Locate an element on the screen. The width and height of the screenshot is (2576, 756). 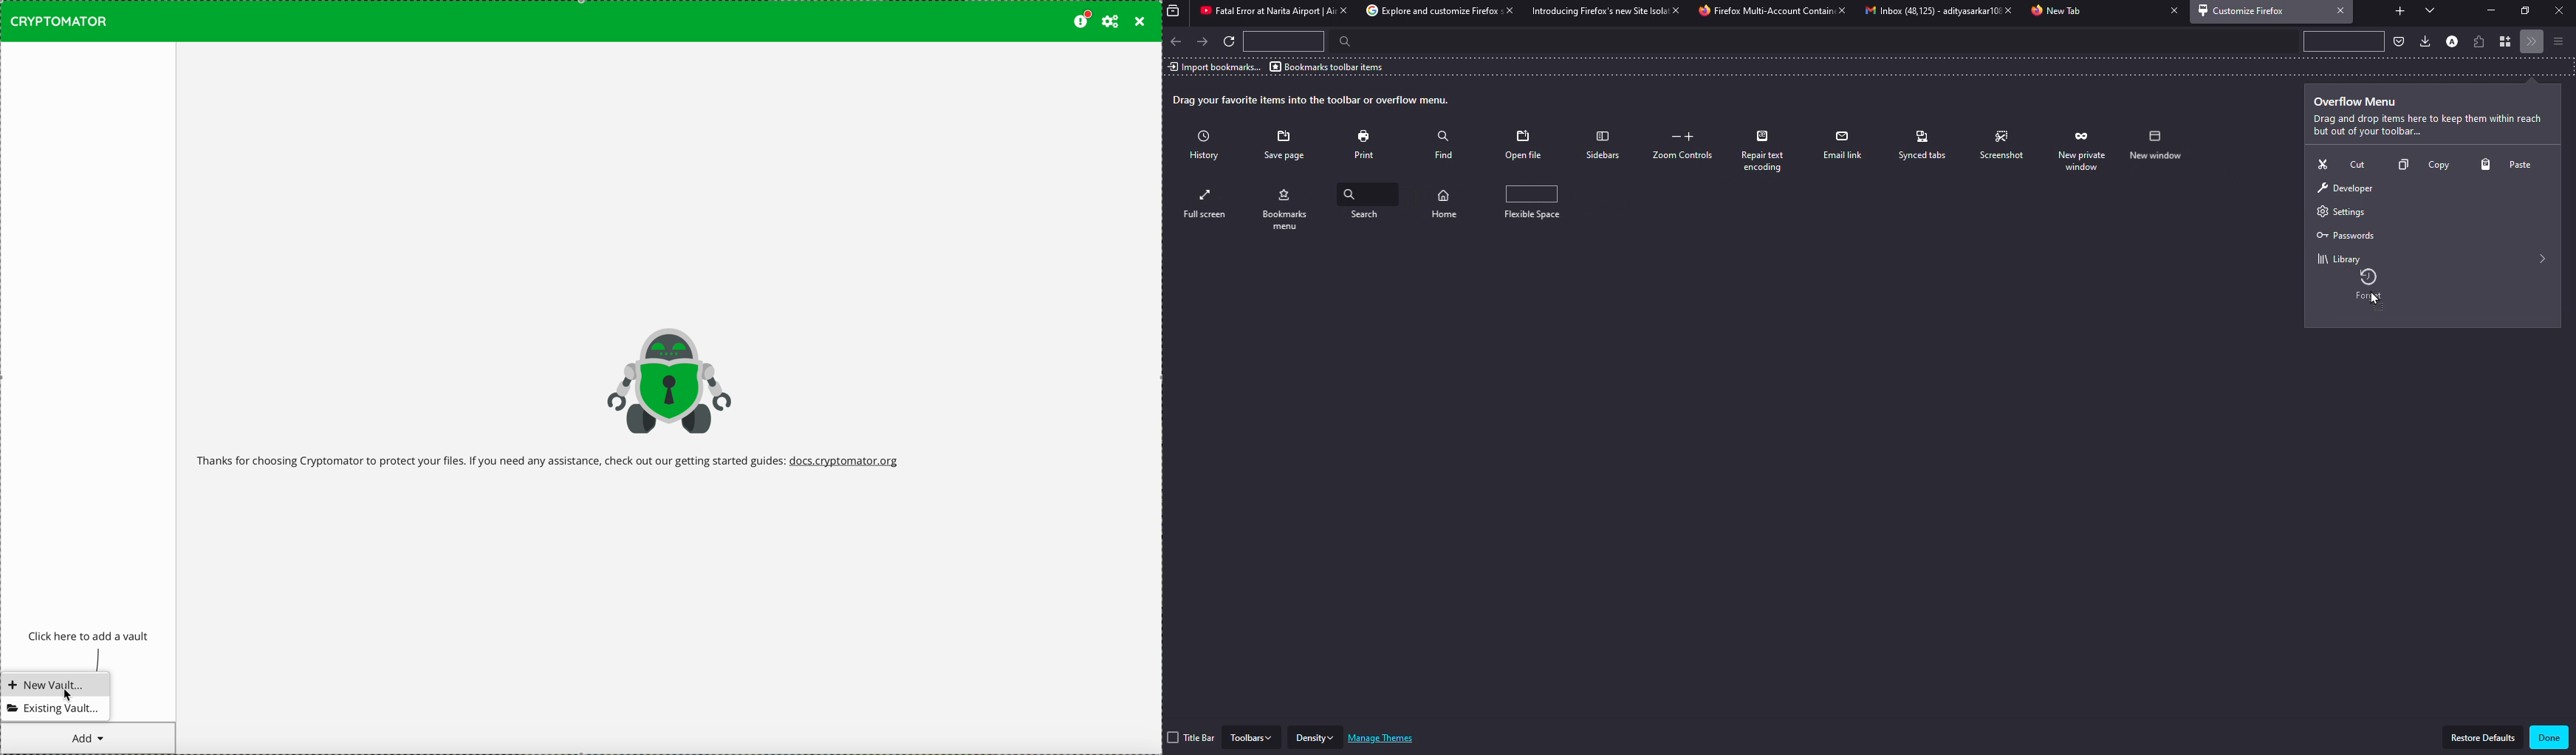
passwords is located at coordinates (2343, 236).